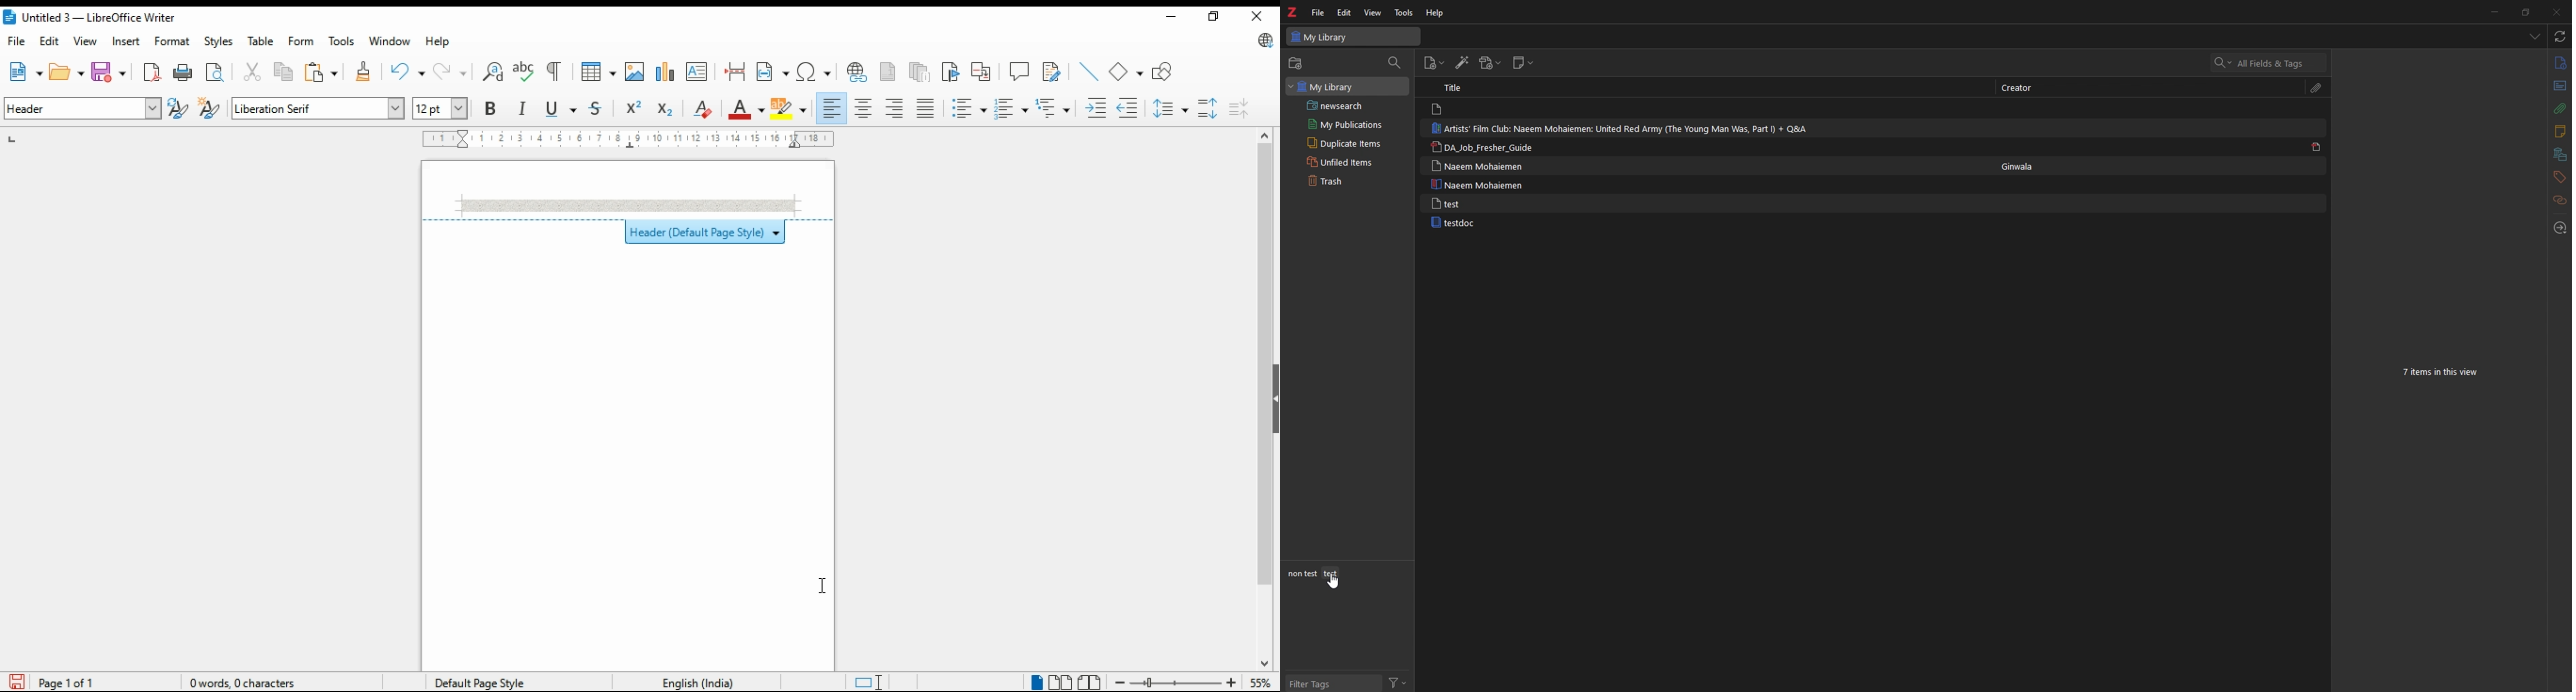 The height and width of the screenshot is (700, 2576). Describe the element at coordinates (1129, 107) in the screenshot. I see `decrease indent` at that location.